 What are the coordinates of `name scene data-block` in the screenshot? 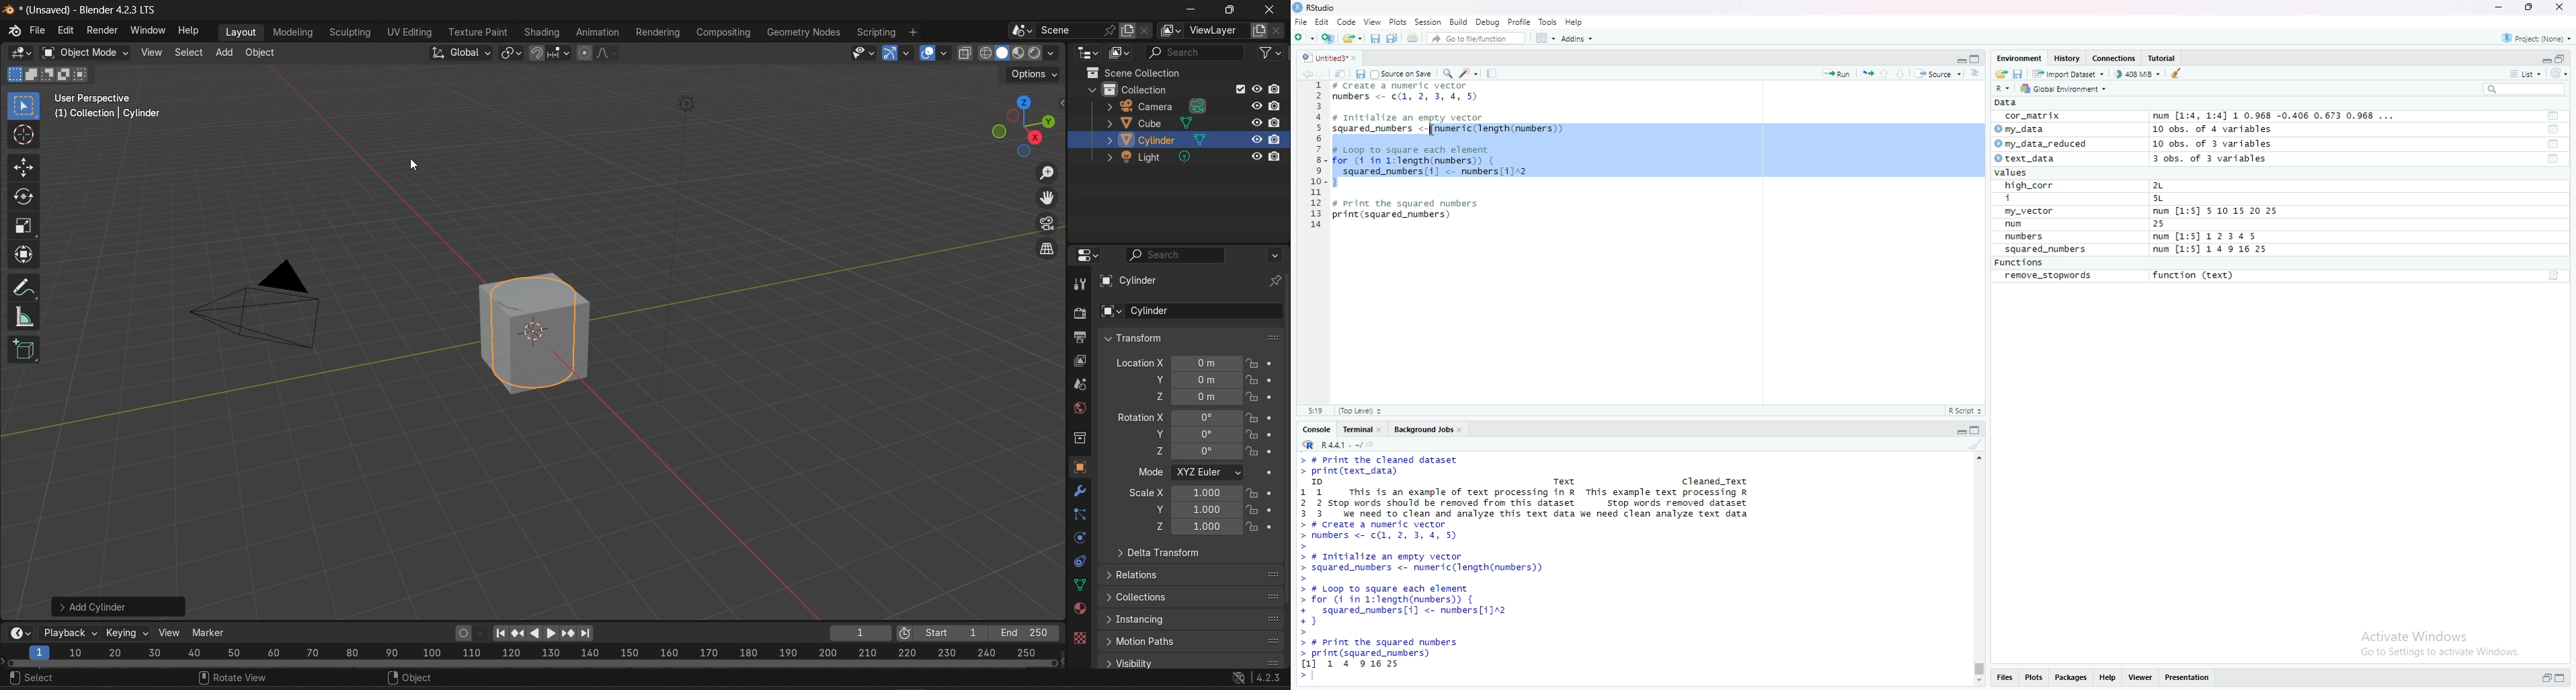 It's located at (1070, 31).